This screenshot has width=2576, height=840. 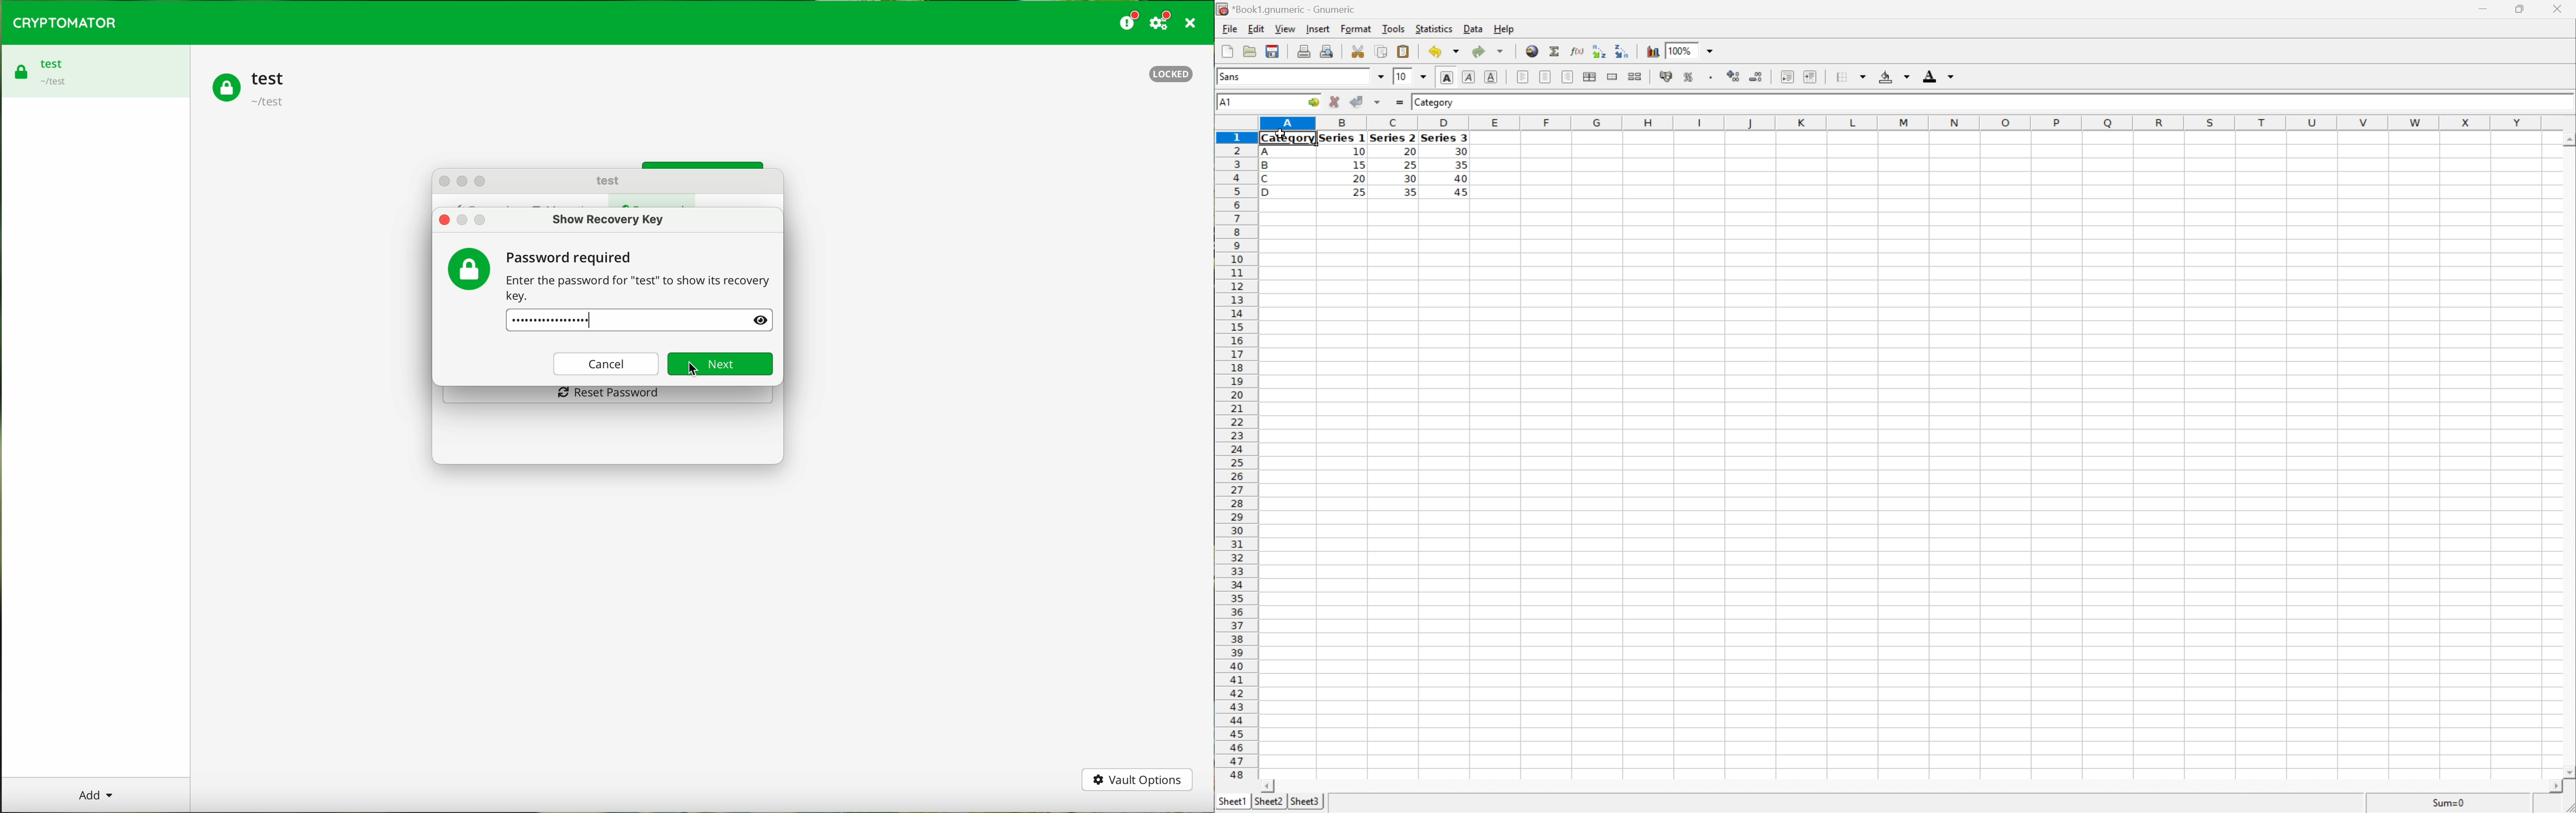 What do you see at coordinates (1810, 78) in the screenshot?
I see `Increase indent, and align the contents to the left` at bounding box center [1810, 78].